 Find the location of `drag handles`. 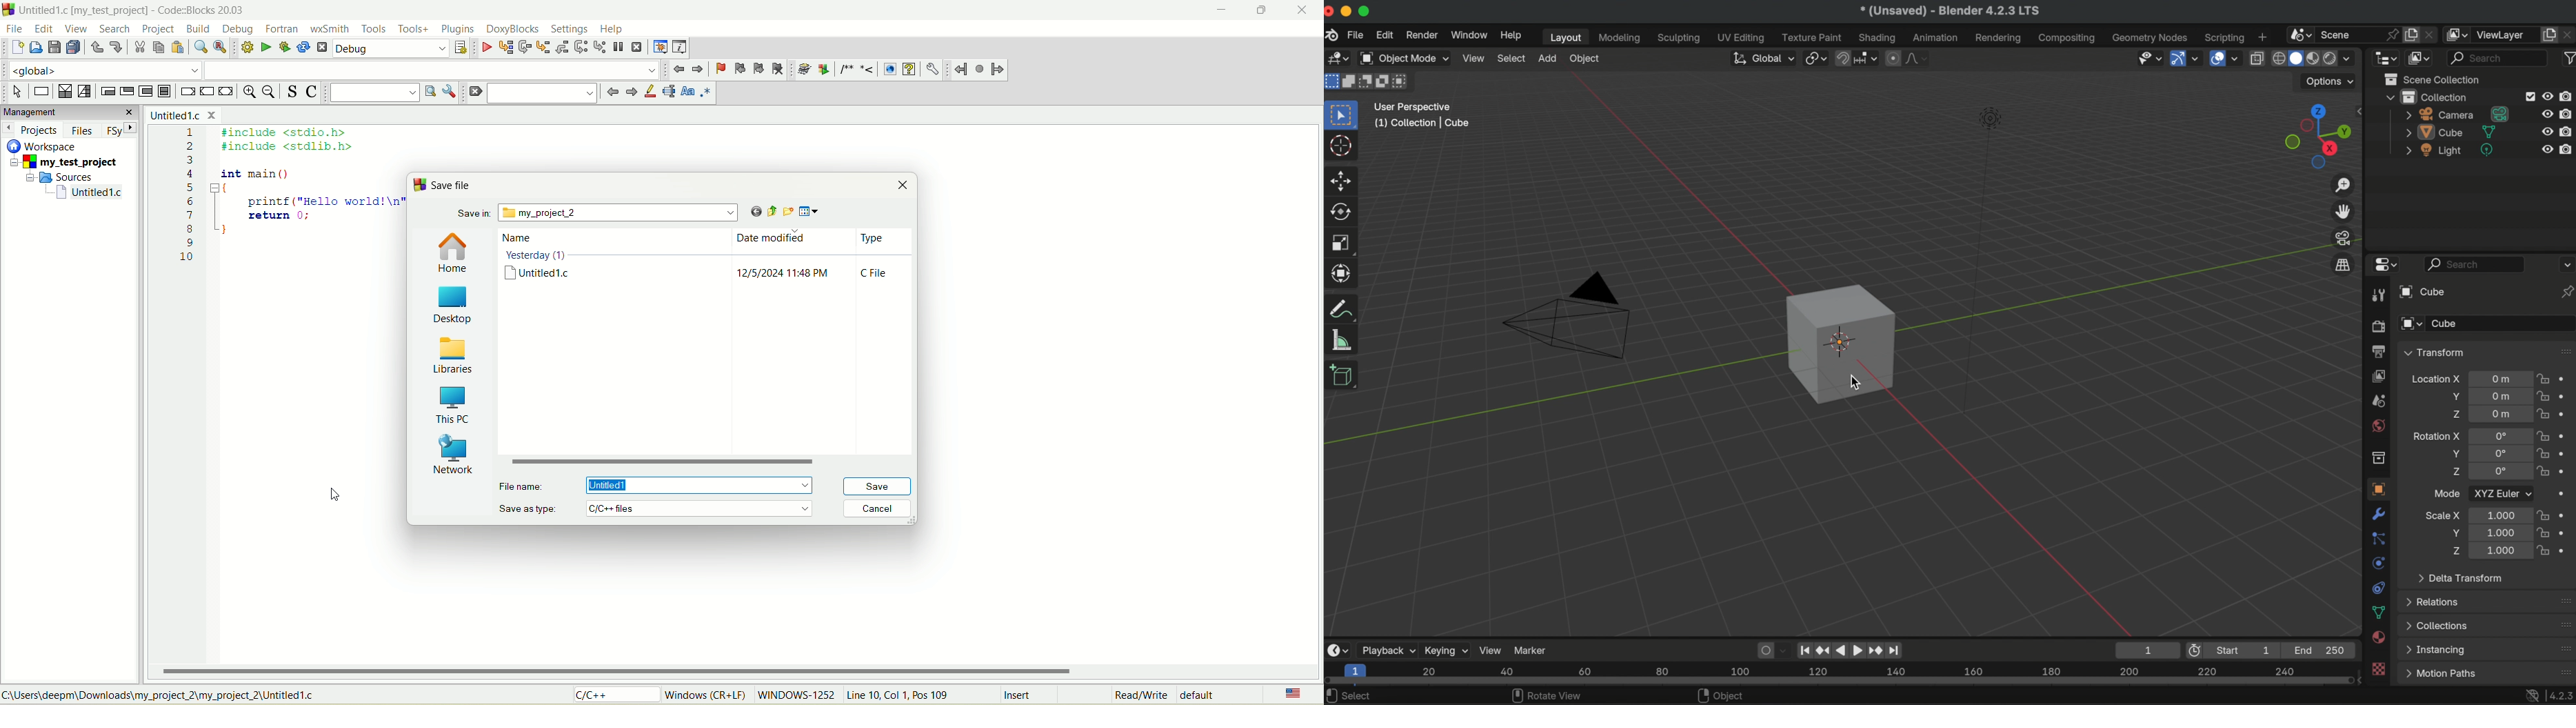

drag handles is located at coordinates (2565, 648).